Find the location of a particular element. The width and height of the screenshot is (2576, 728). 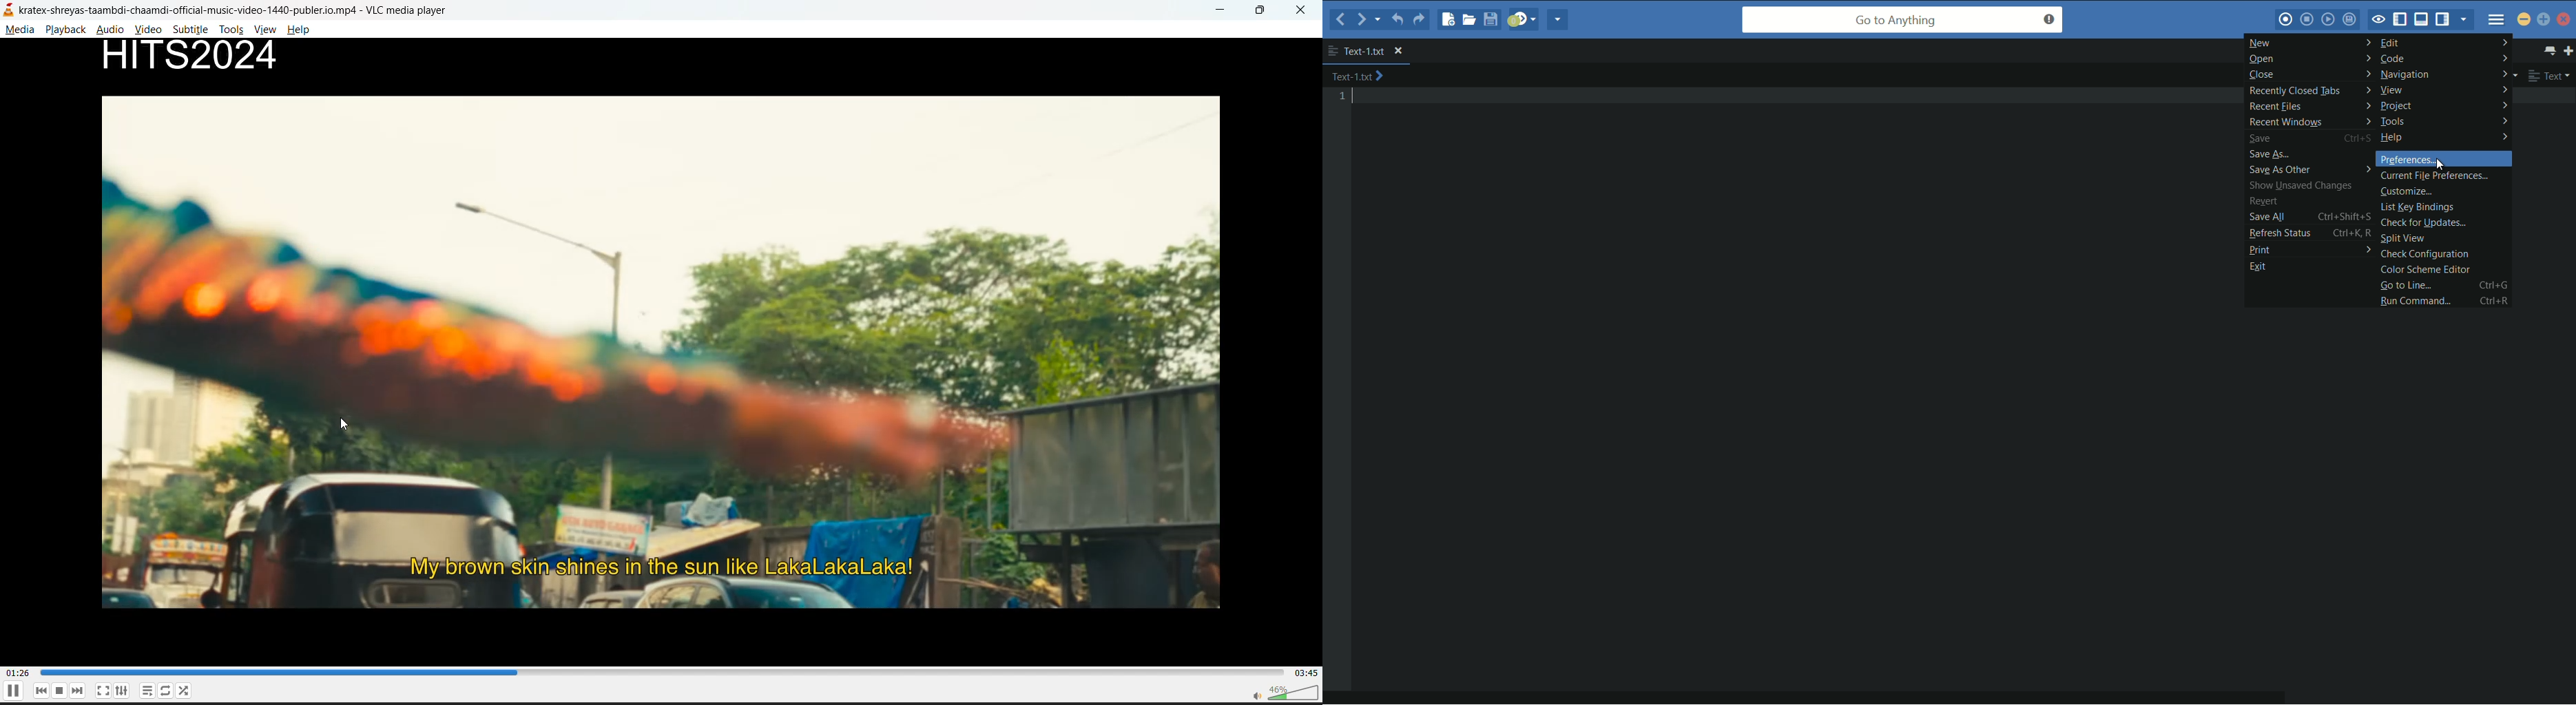

random is located at coordinates (187, 693).